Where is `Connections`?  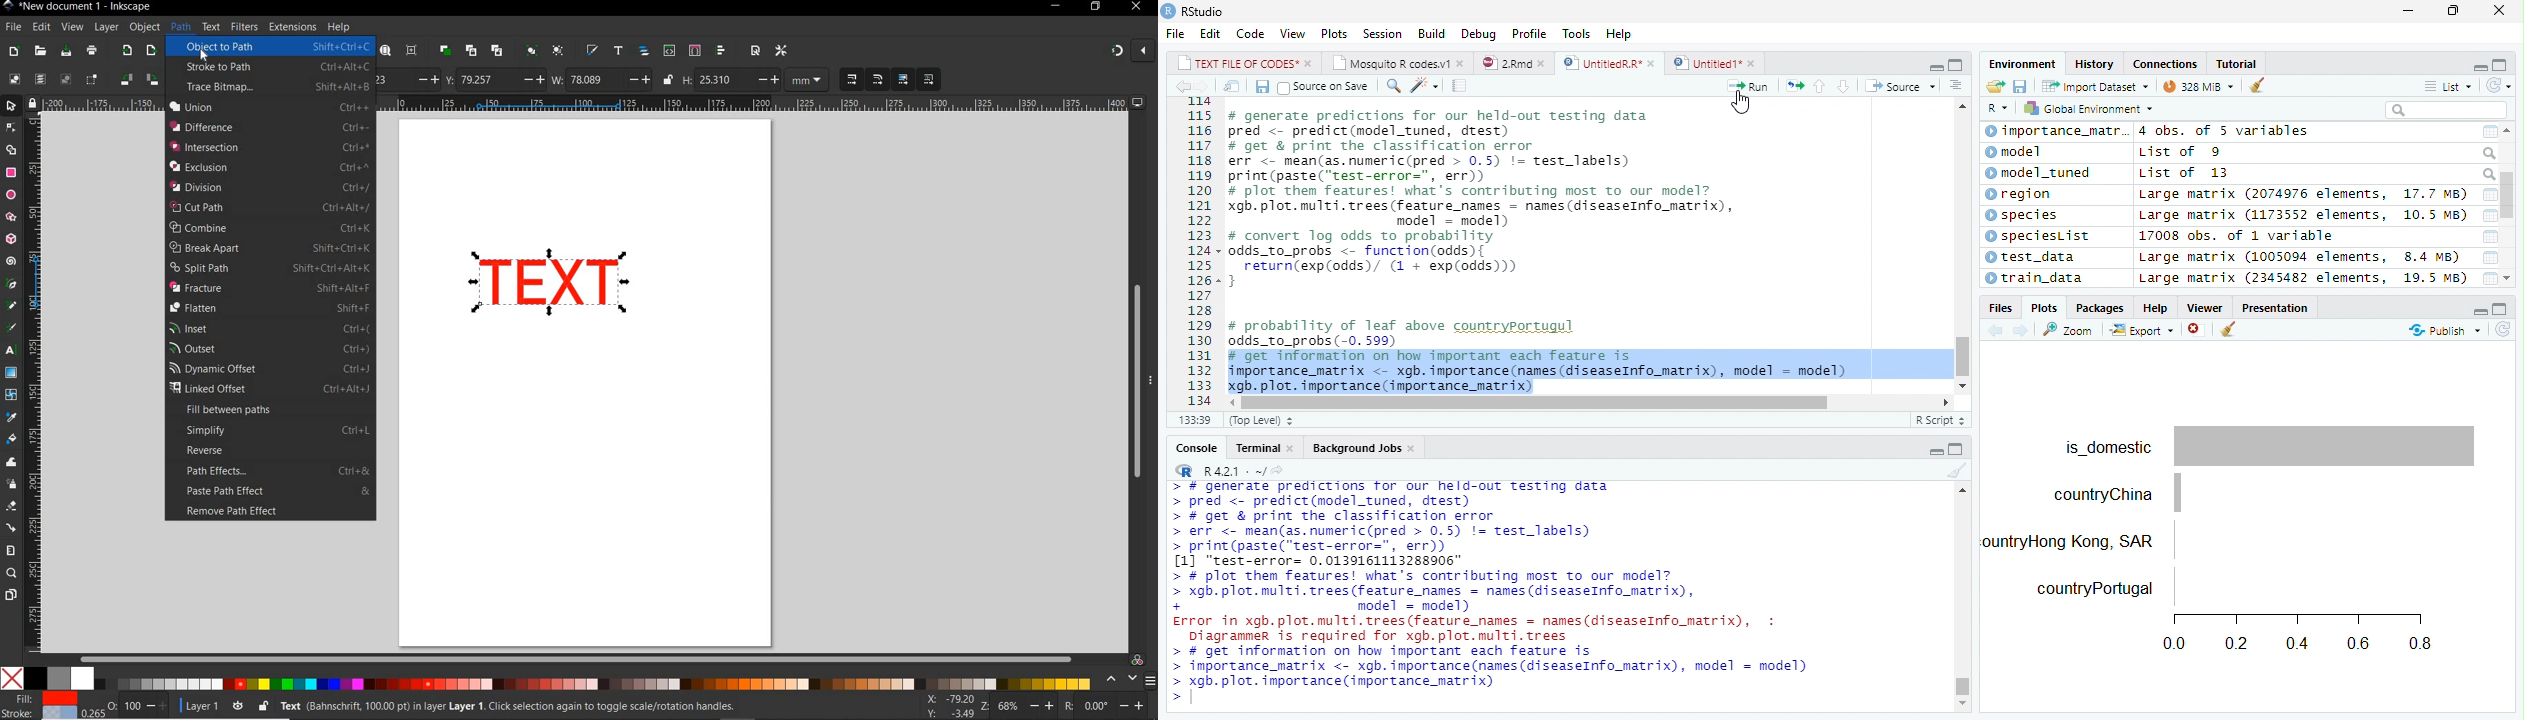
Connections is located at coordinates (2165, 64).